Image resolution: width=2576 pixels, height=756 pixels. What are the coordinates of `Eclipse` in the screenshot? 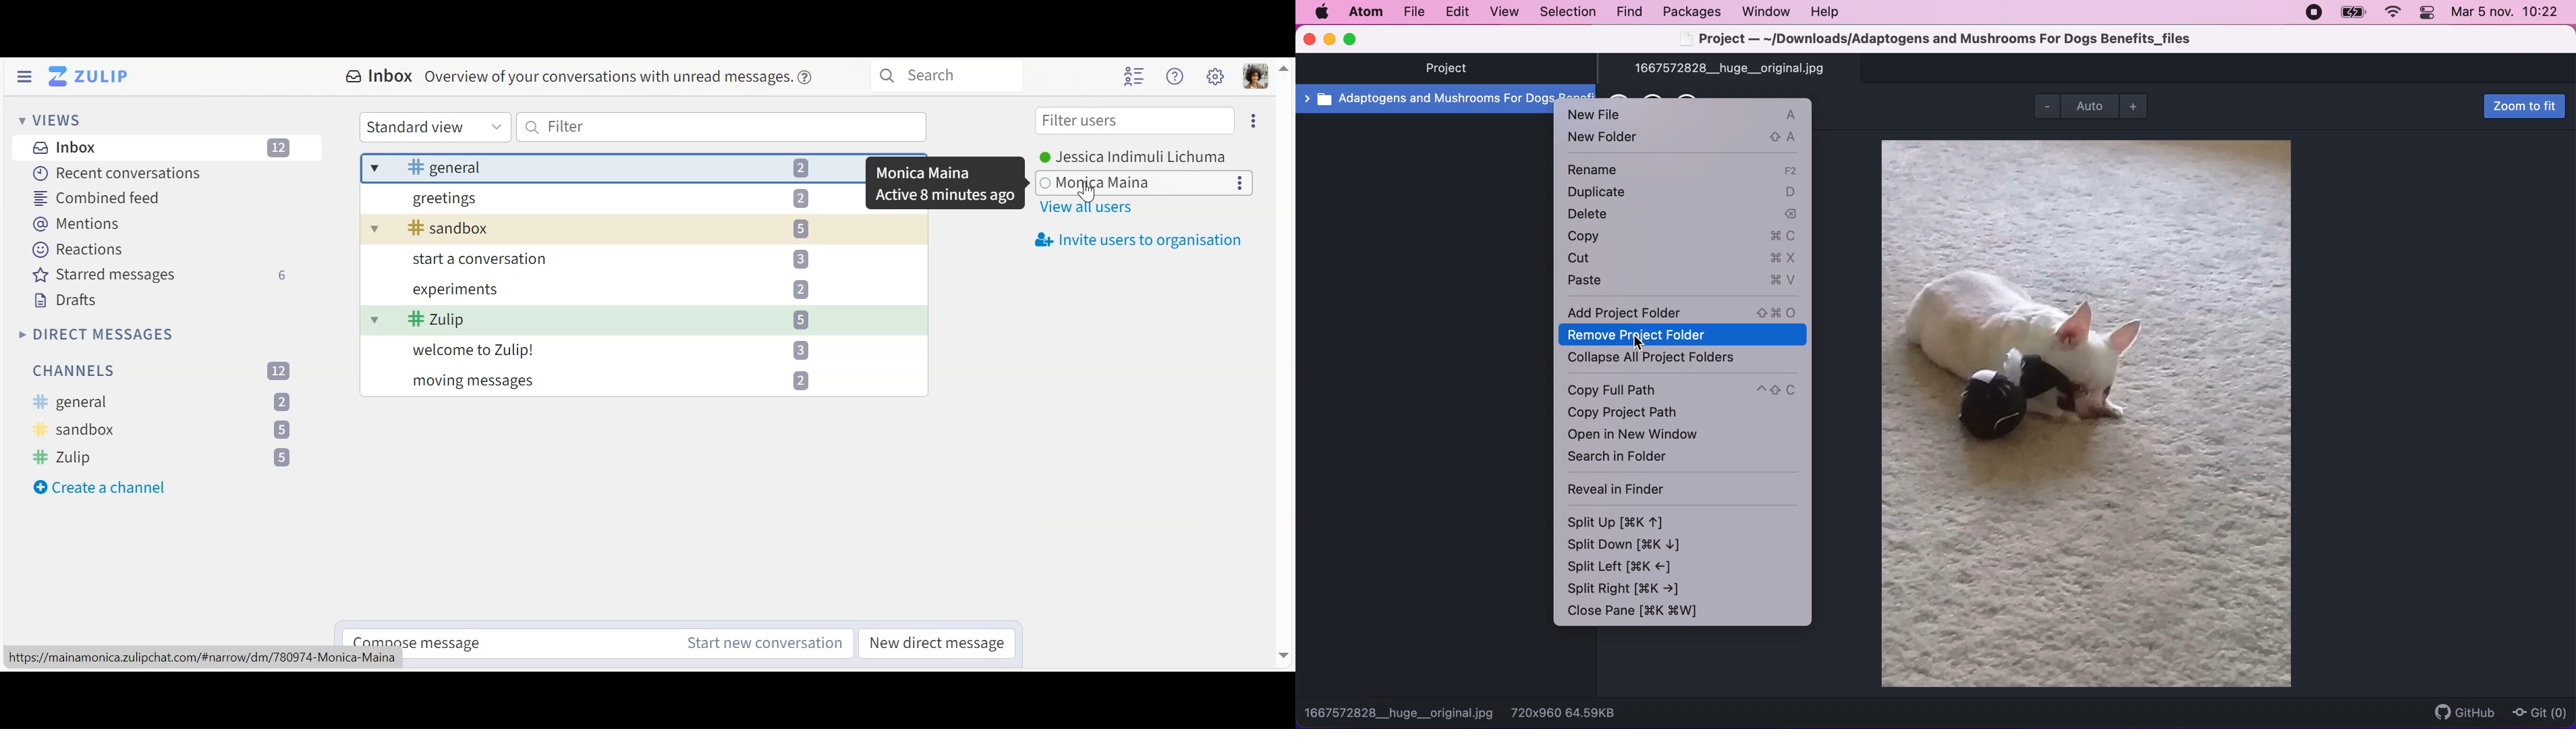 It's located at (1252, 121).